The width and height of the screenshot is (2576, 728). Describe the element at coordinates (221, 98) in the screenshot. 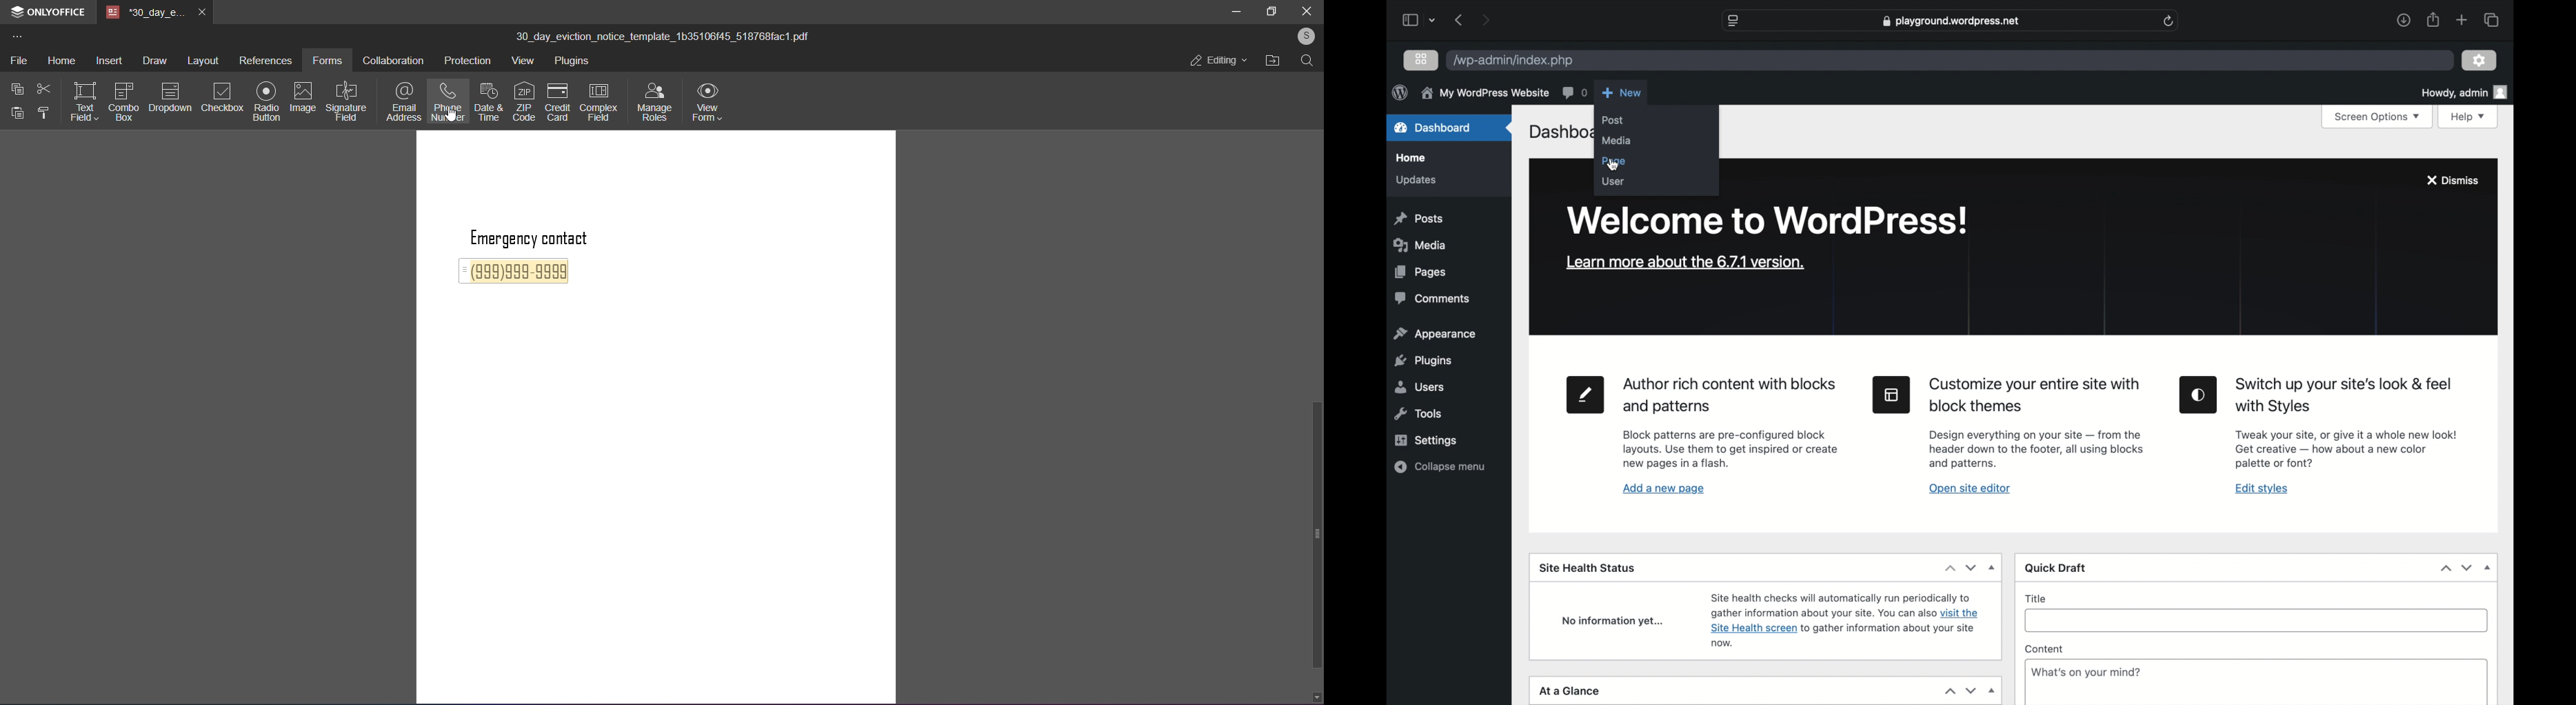

I see `checkbox` at that location.